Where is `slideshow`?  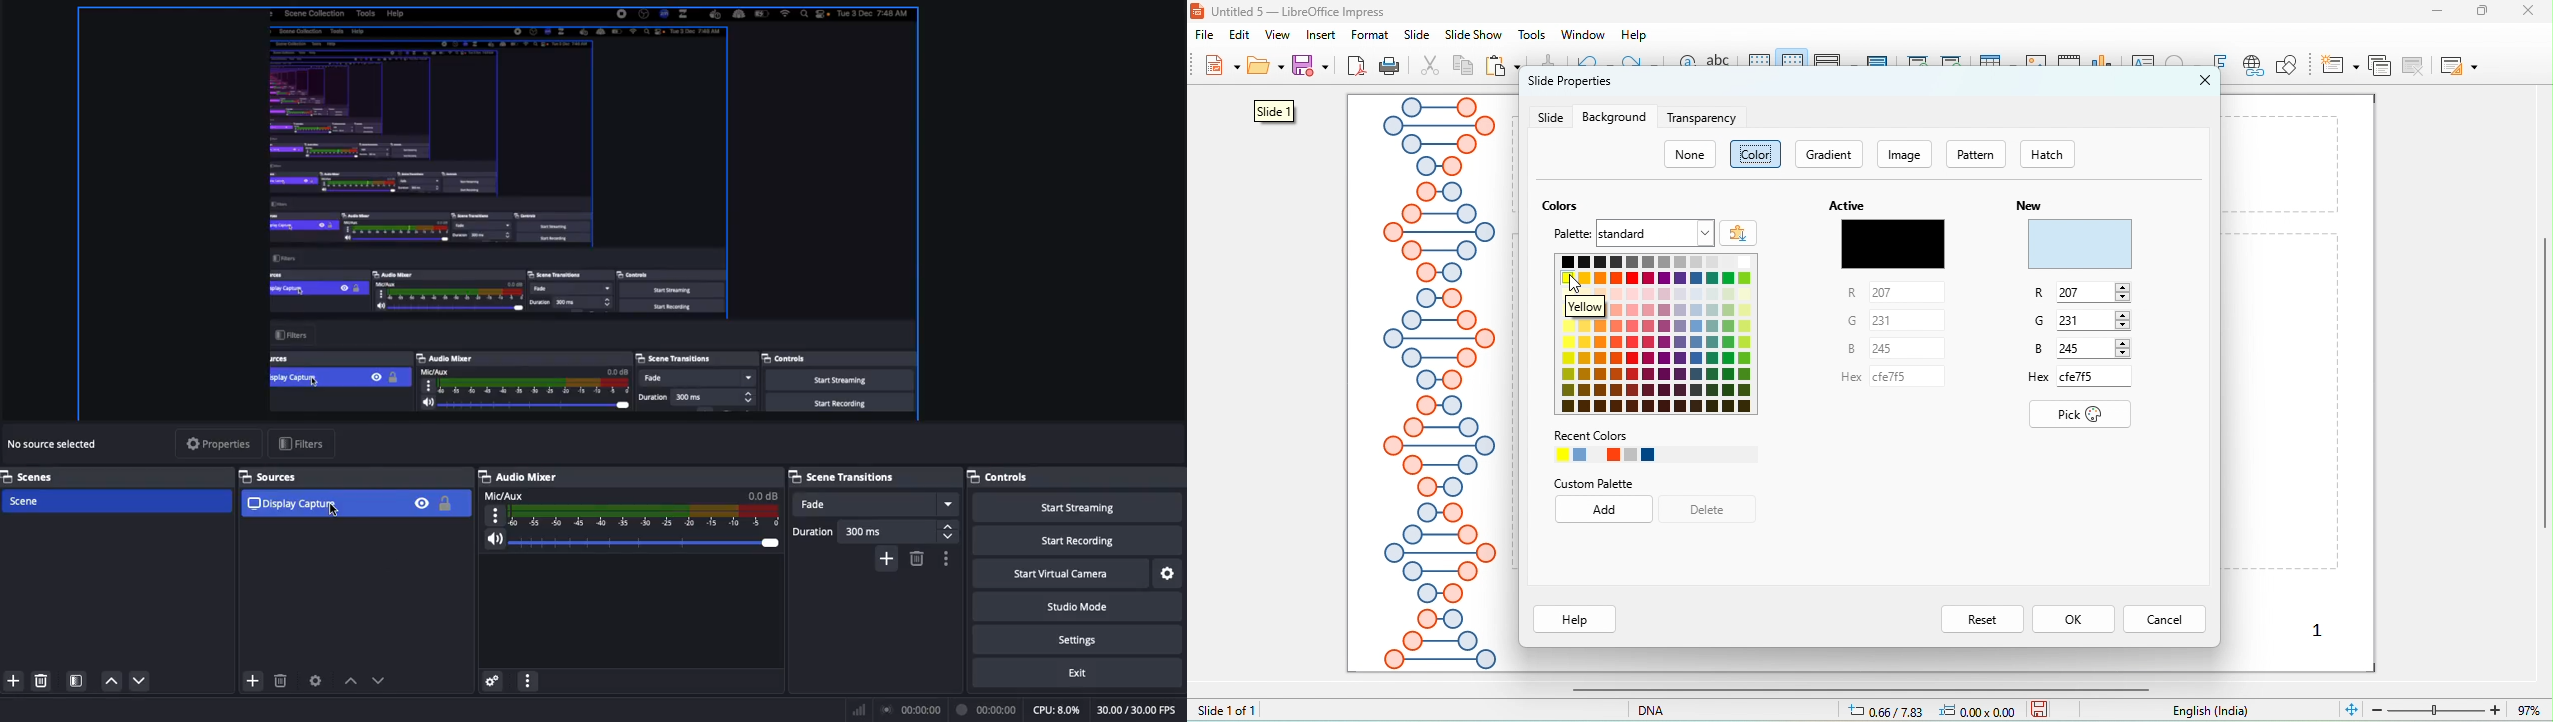
slideshow is located at coordinates (1472, 36).